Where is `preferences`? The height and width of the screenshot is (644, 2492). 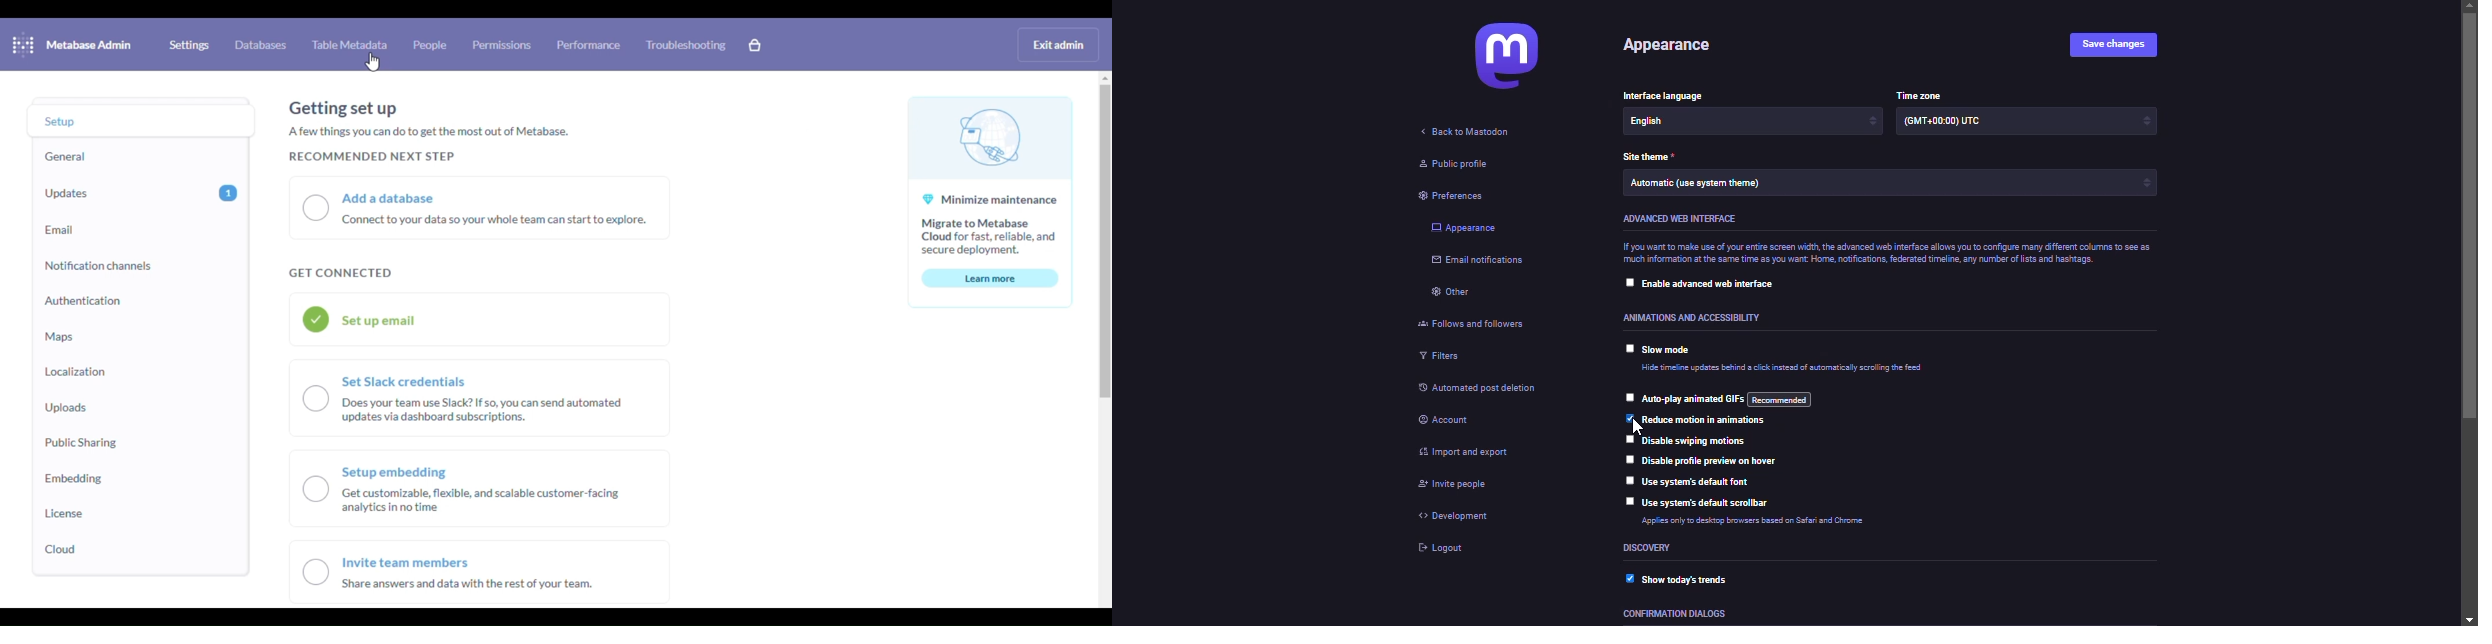 preferences is located at coordinates (1460, 196).